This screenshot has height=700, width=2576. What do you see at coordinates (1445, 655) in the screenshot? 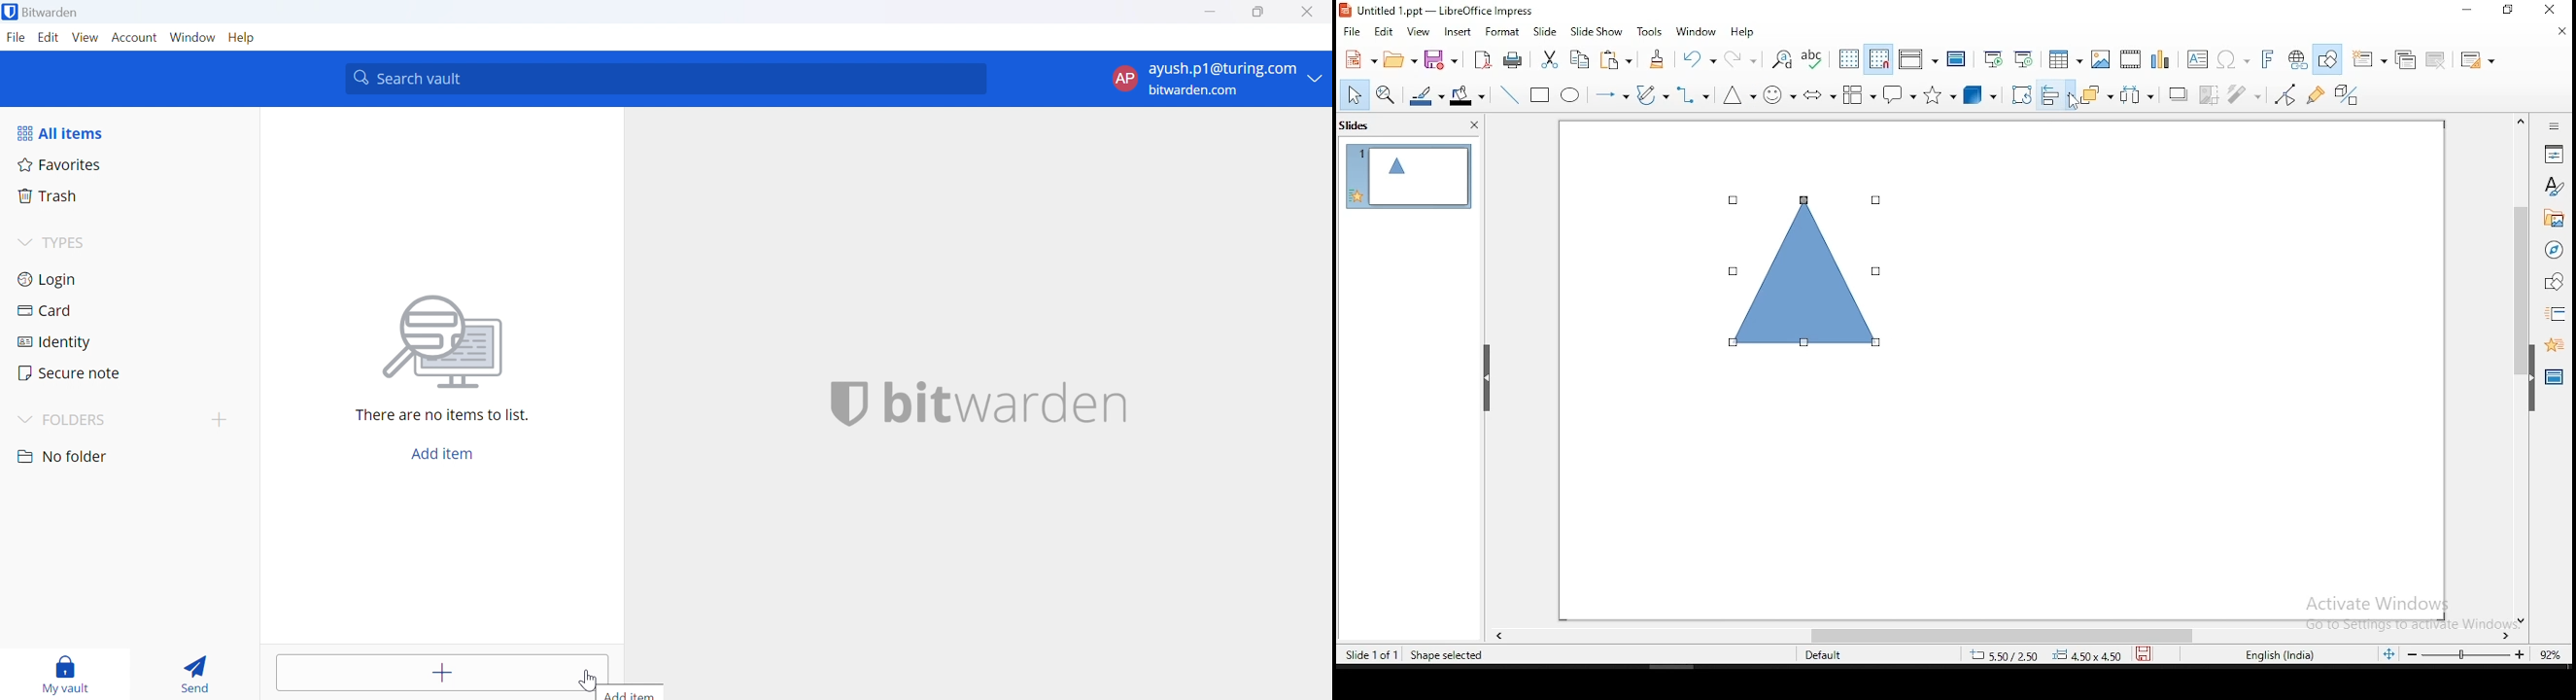
I see `Shape selected` at bounding box center [1445, 655].